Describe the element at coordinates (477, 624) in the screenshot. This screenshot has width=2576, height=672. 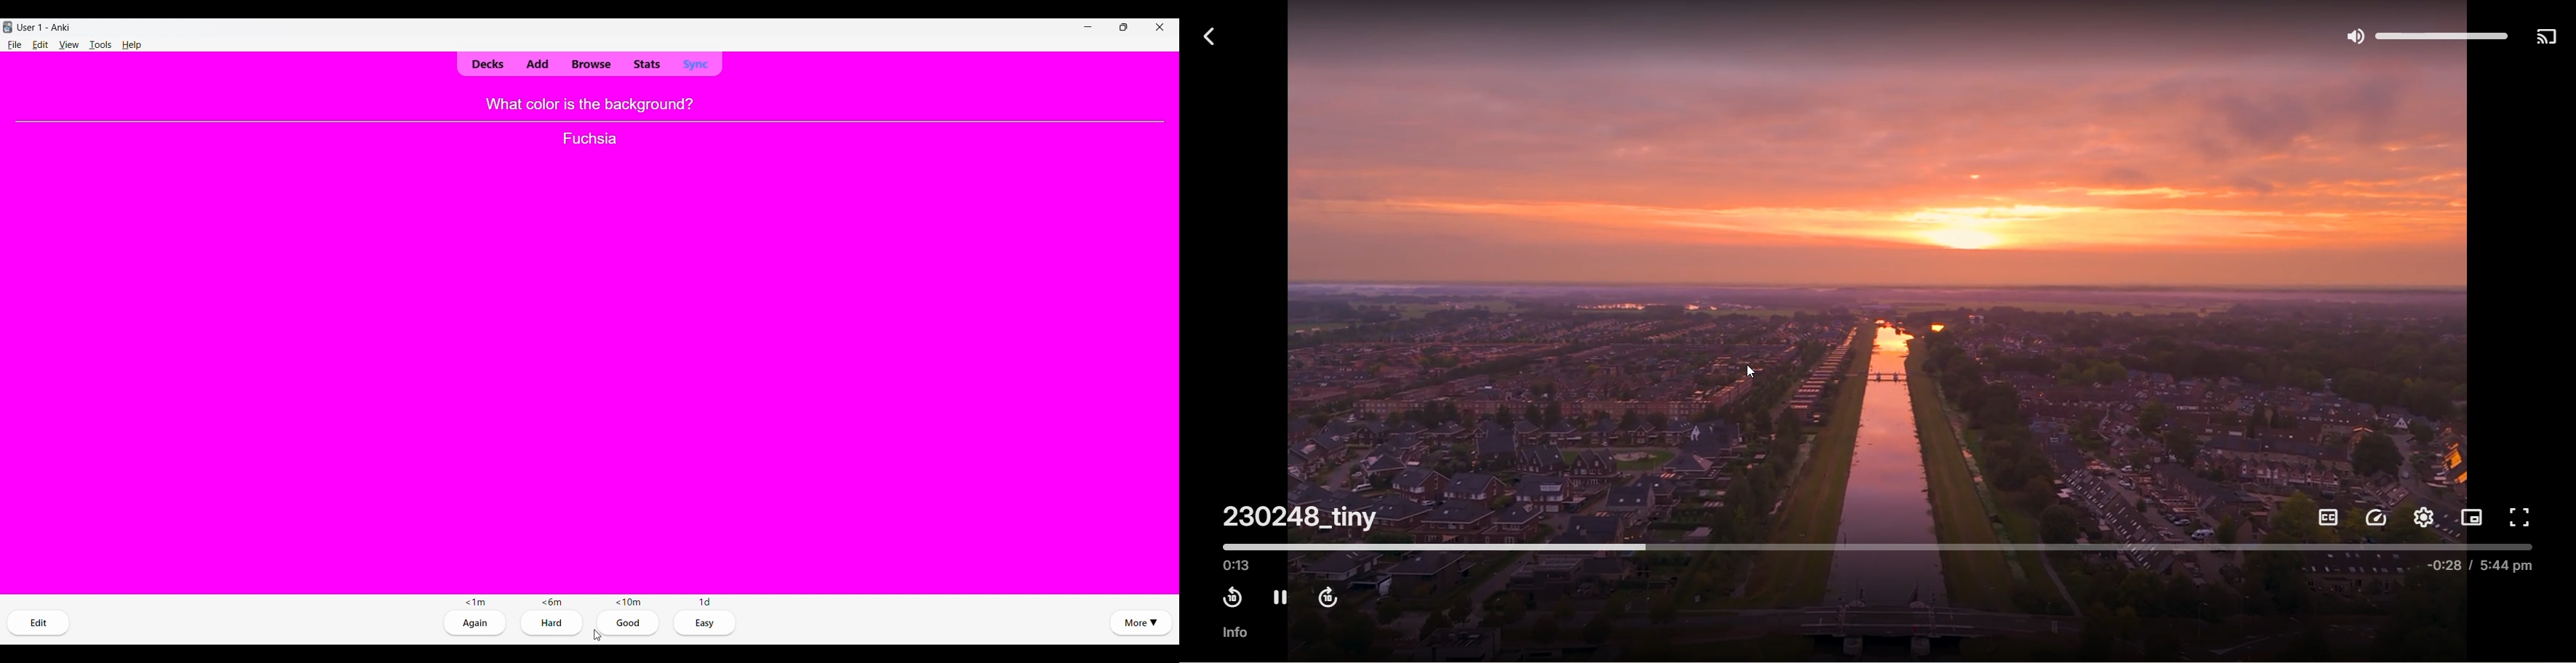
I see `Again button` at that location.